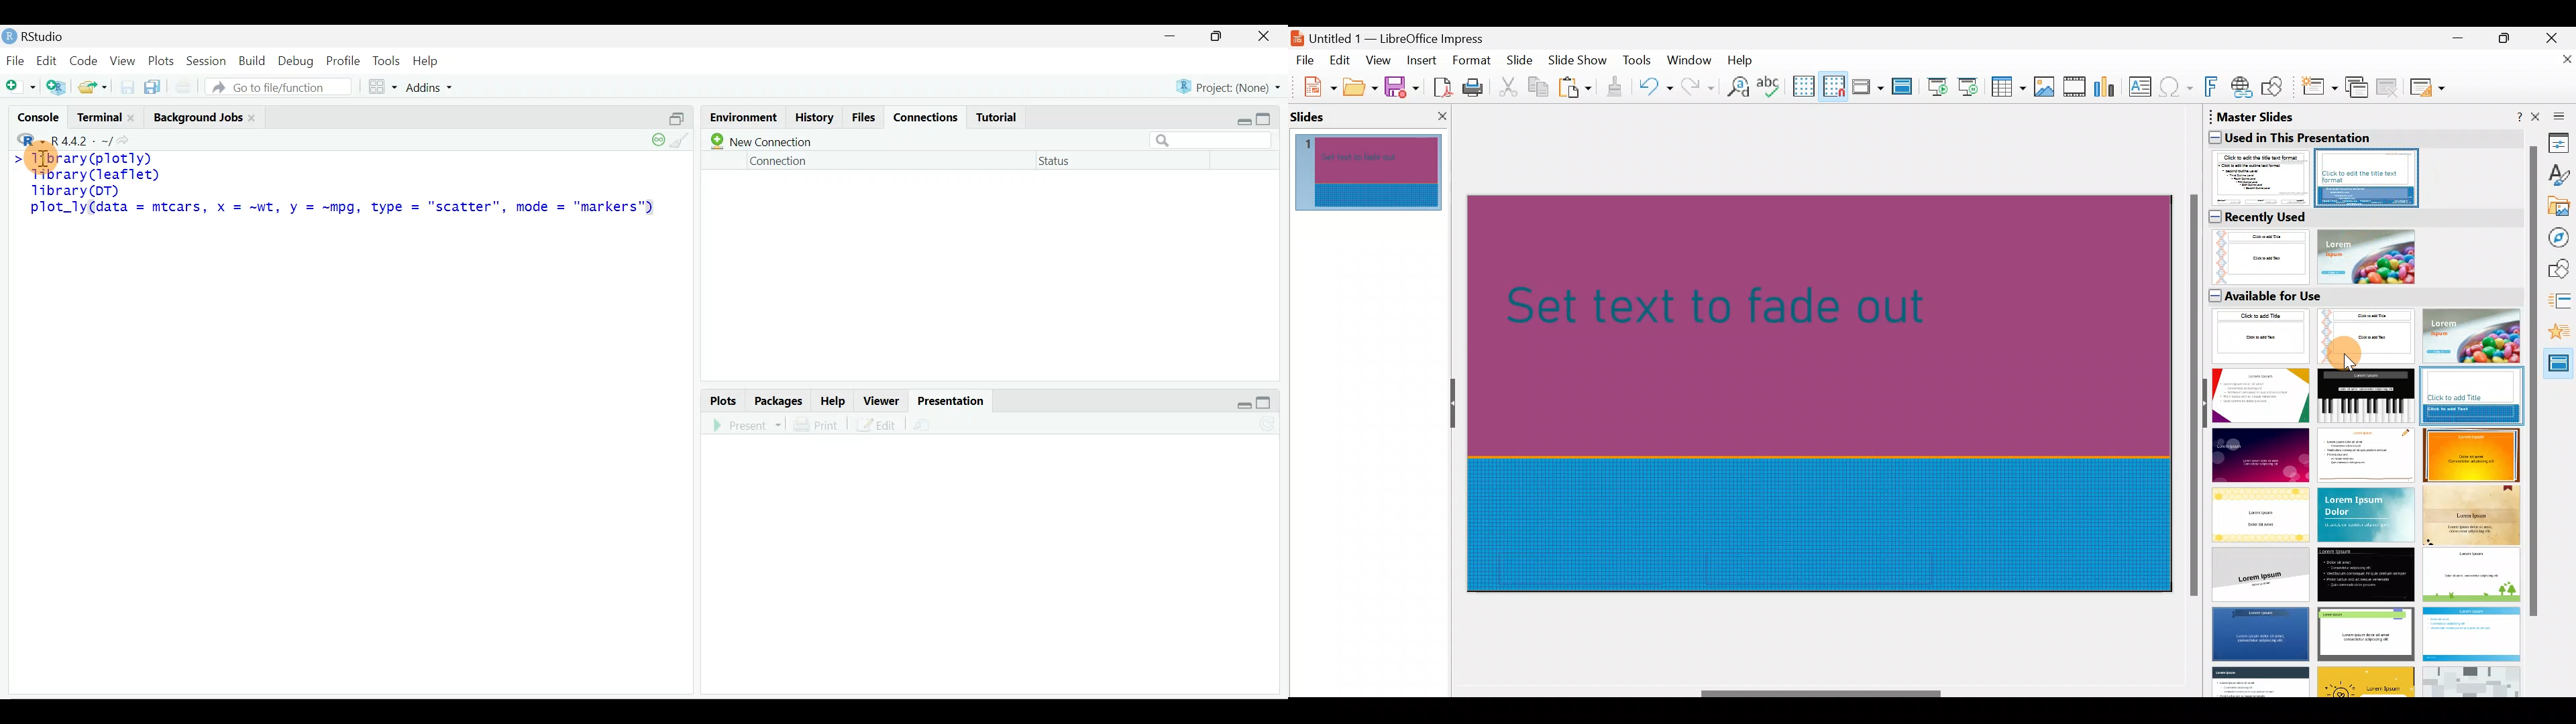 The width and height of the screenshot is (2576, 728). Describe the element at coordinates (1267, 402) in the screenshot. I see `maximize` at that location.